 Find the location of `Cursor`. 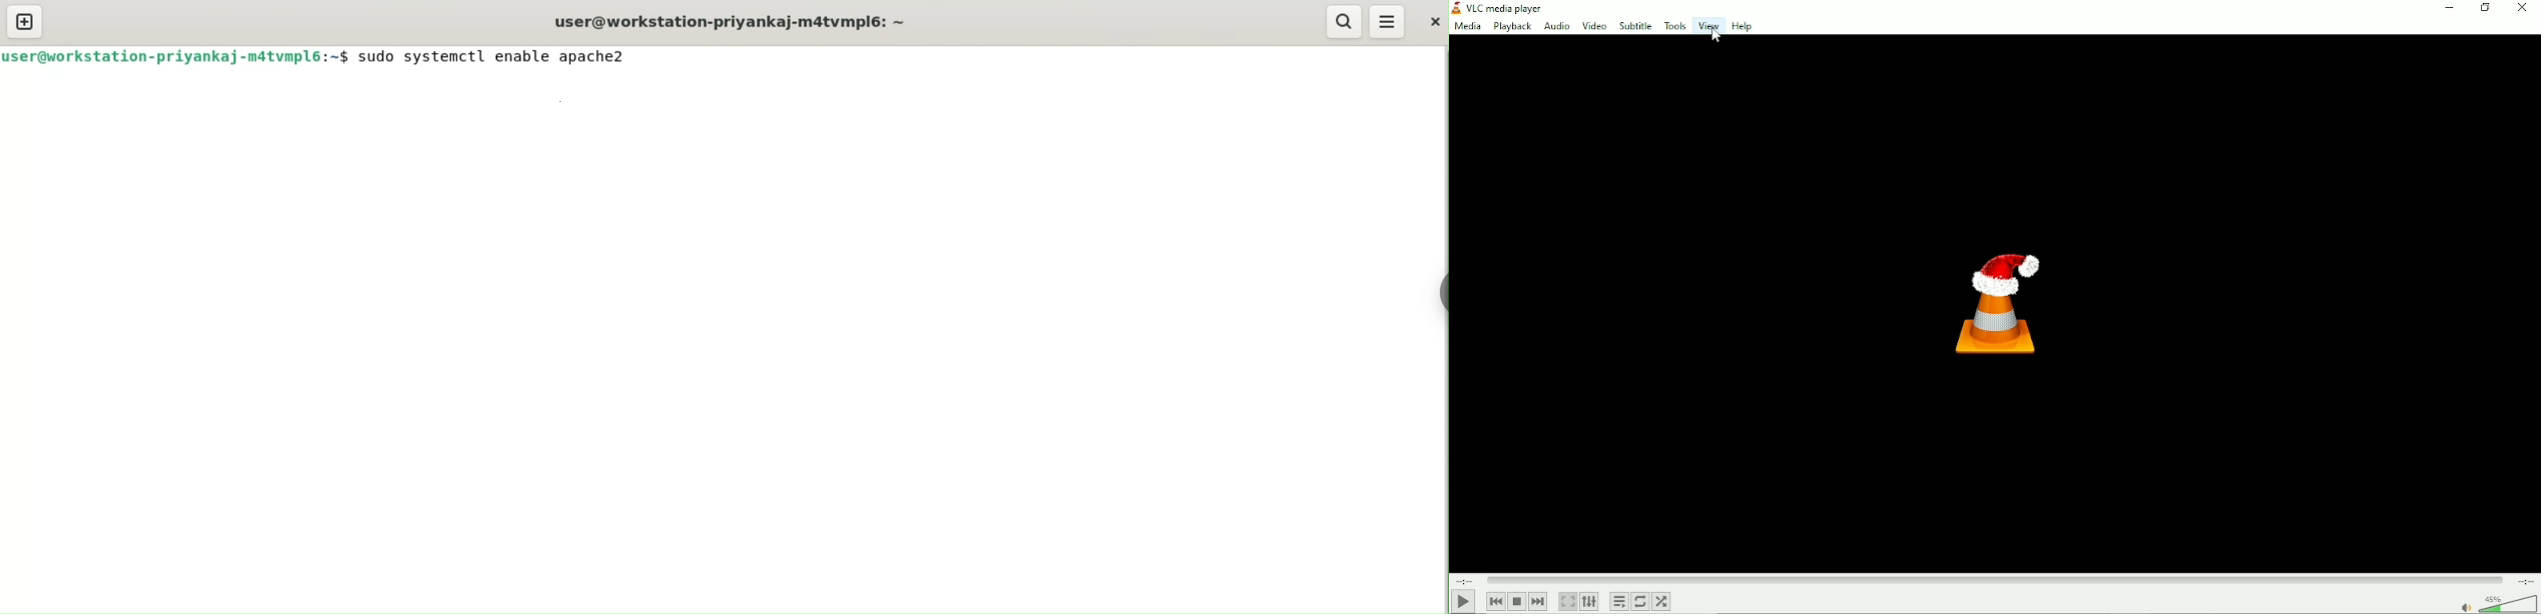

Cursor is located at coordinates (1718, 39).